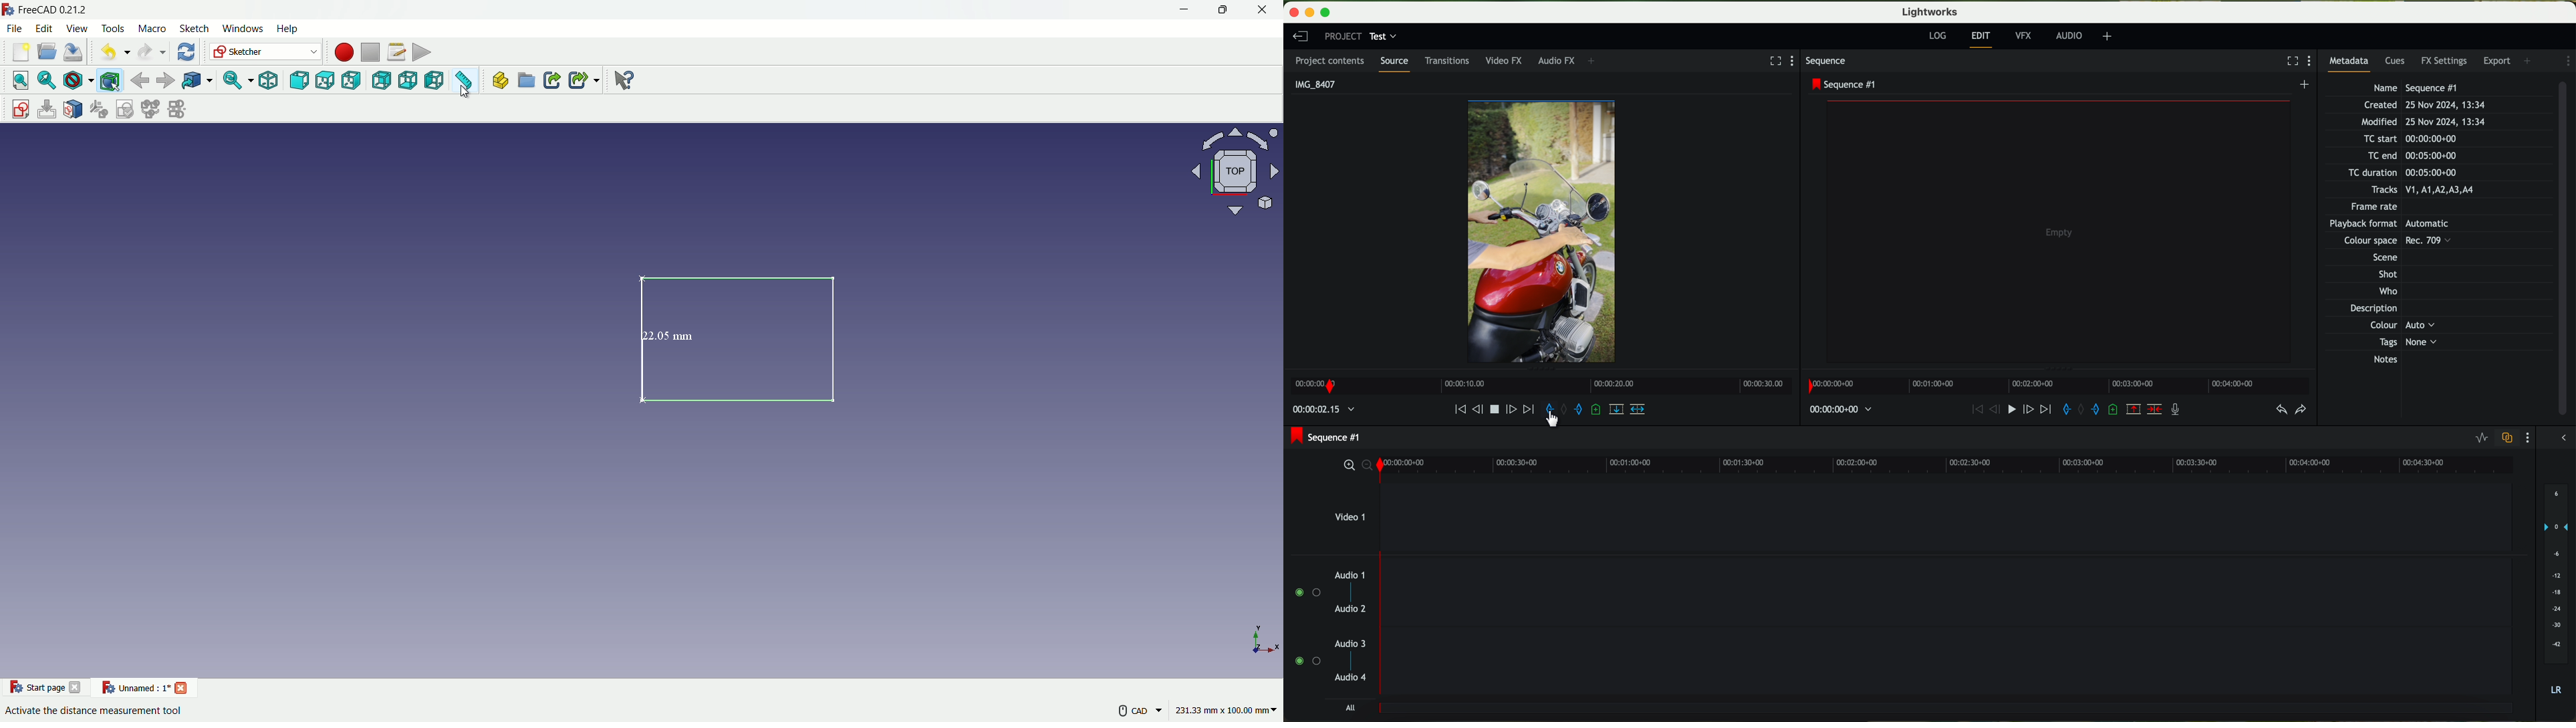  What do you see at coordinates (1299, 36) in the screenshot?
I see `leave` at bounding box center [1299, 36].